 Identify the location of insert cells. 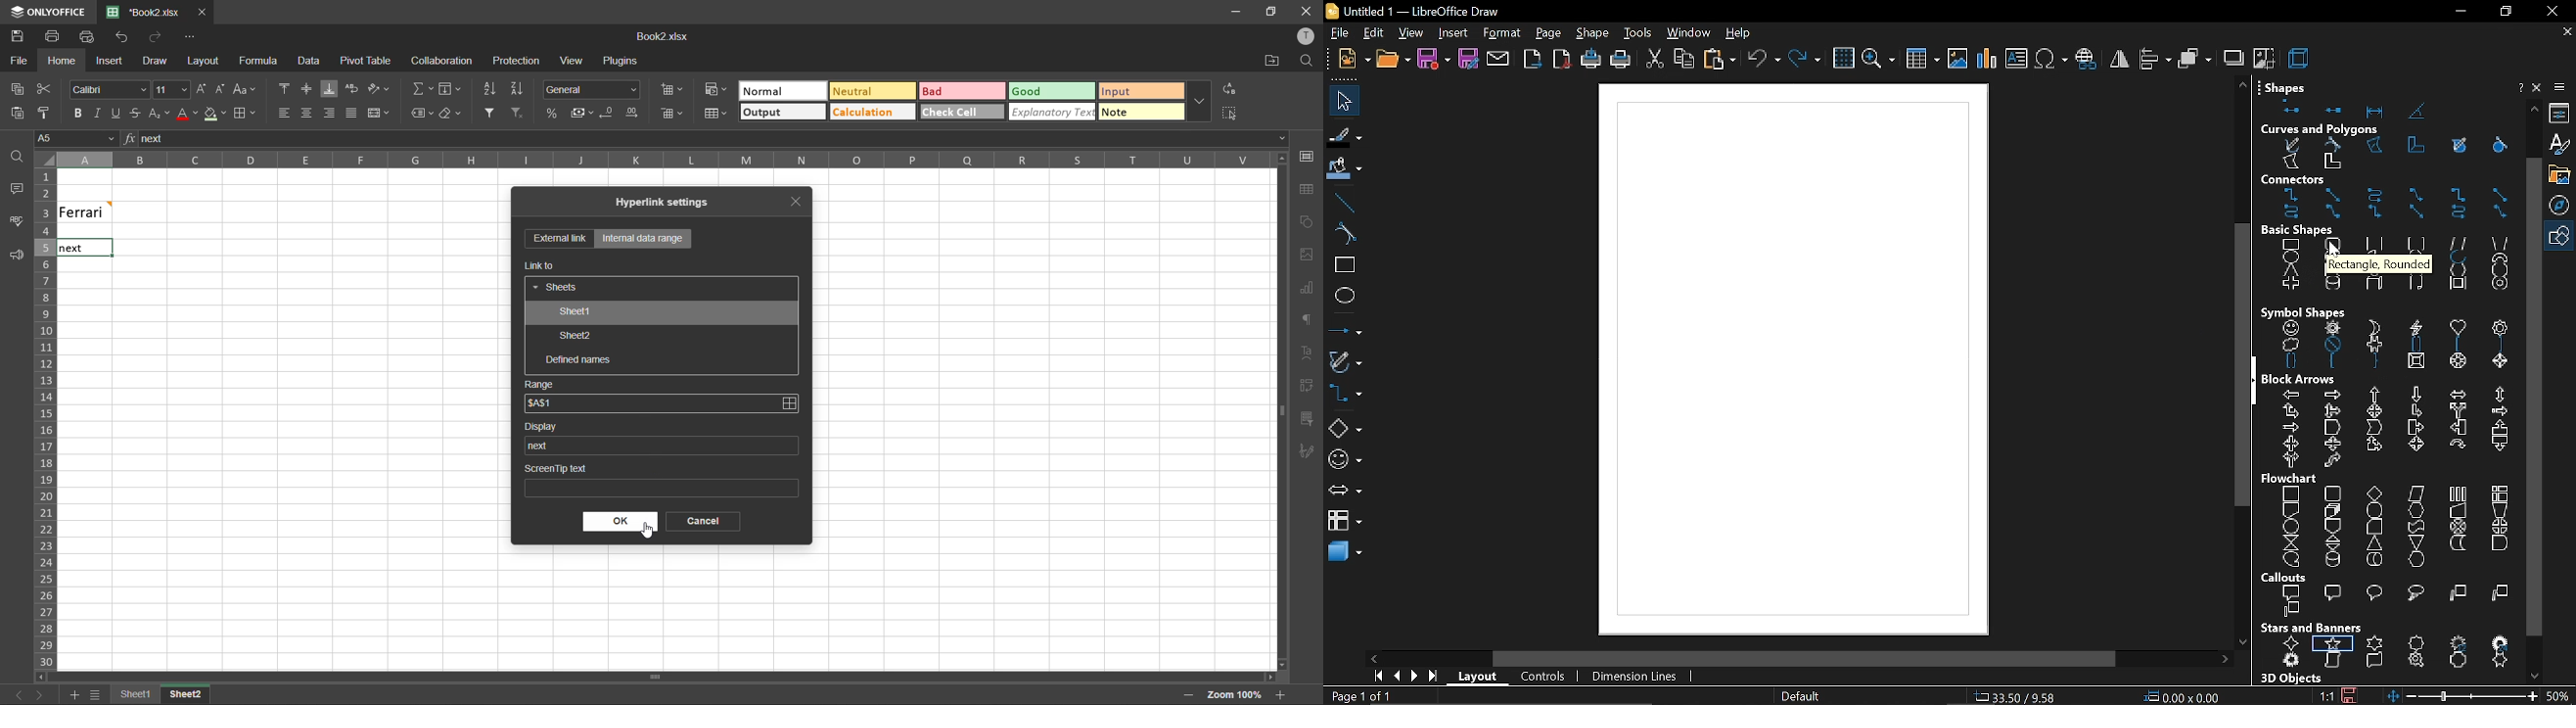
(672, 90).